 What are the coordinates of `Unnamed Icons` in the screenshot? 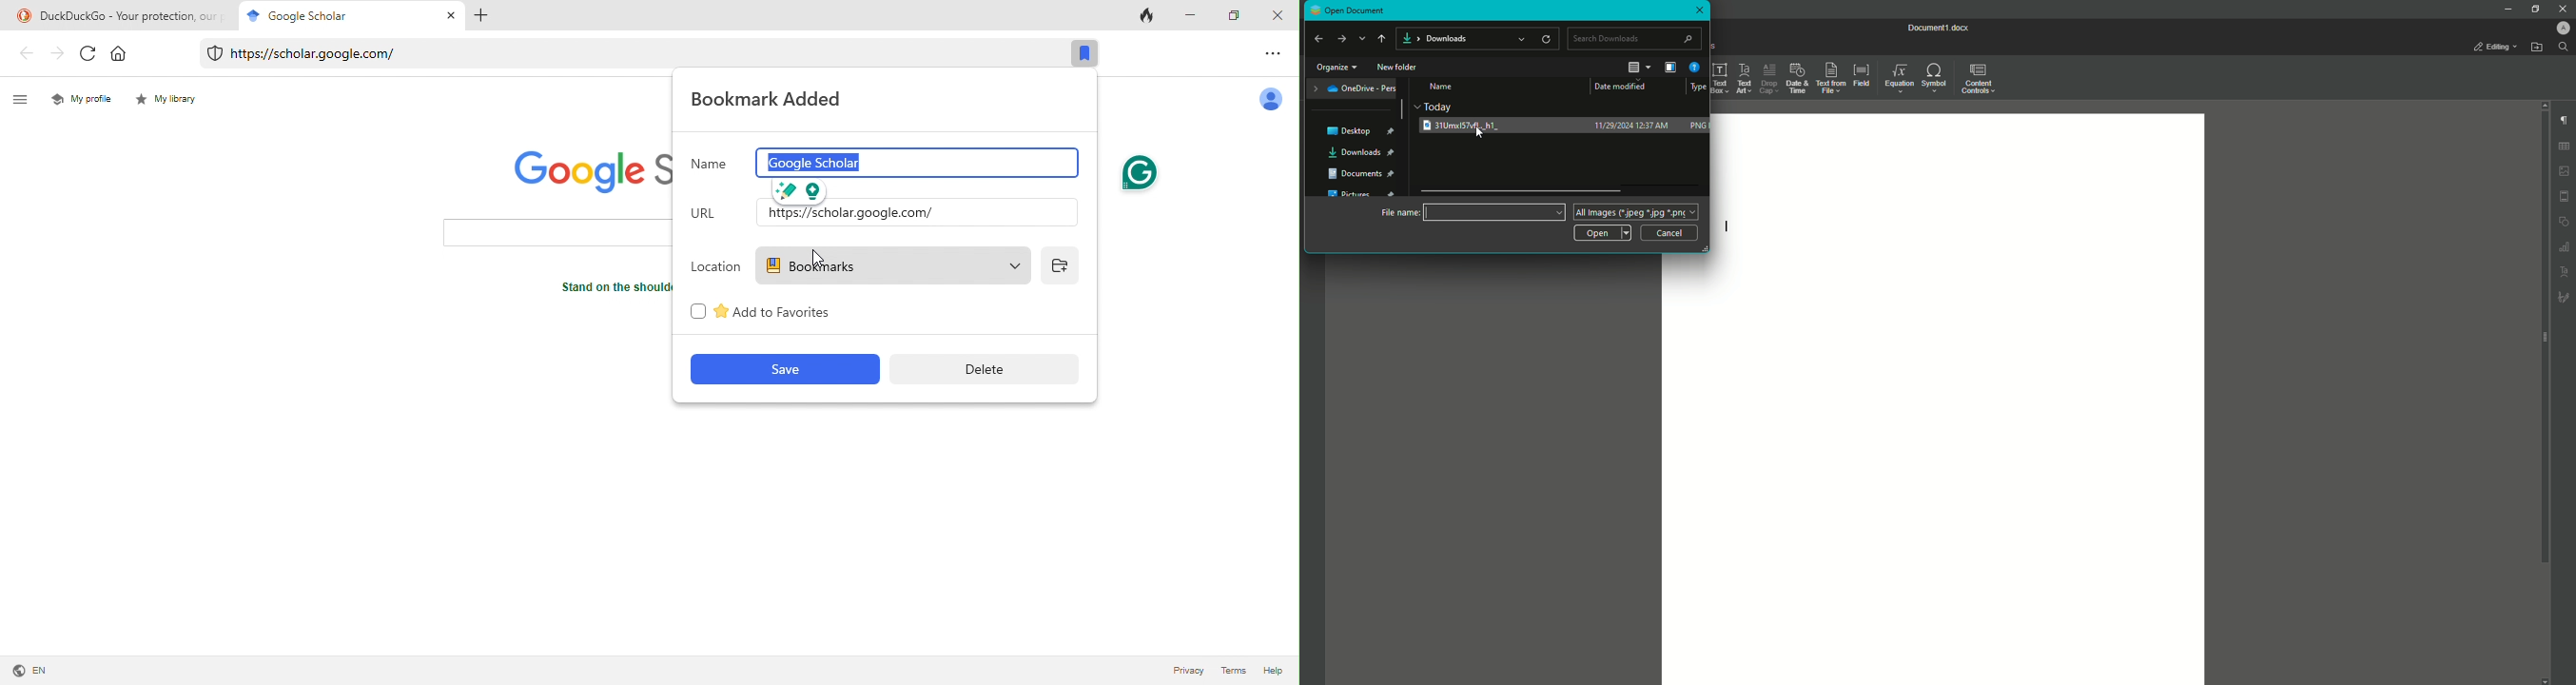 It's located at (2564, 222).